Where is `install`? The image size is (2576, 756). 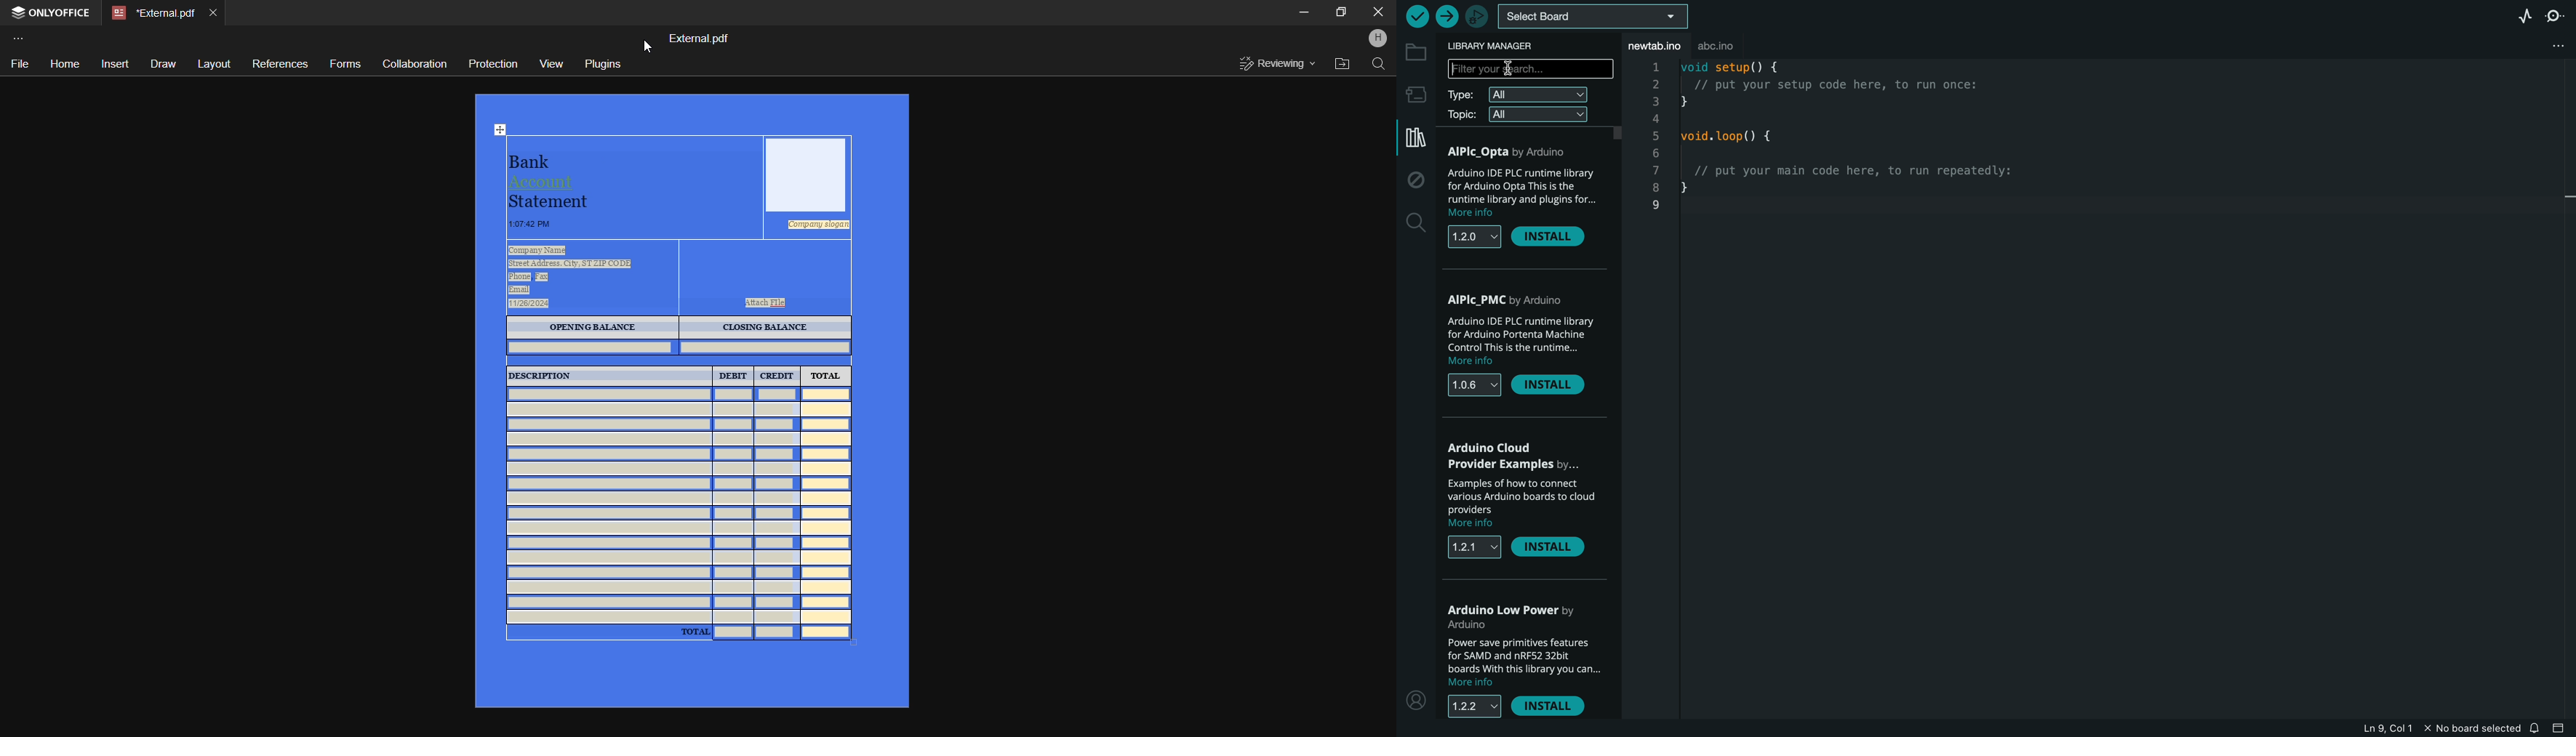 install is located at coordinates (1550, 237).